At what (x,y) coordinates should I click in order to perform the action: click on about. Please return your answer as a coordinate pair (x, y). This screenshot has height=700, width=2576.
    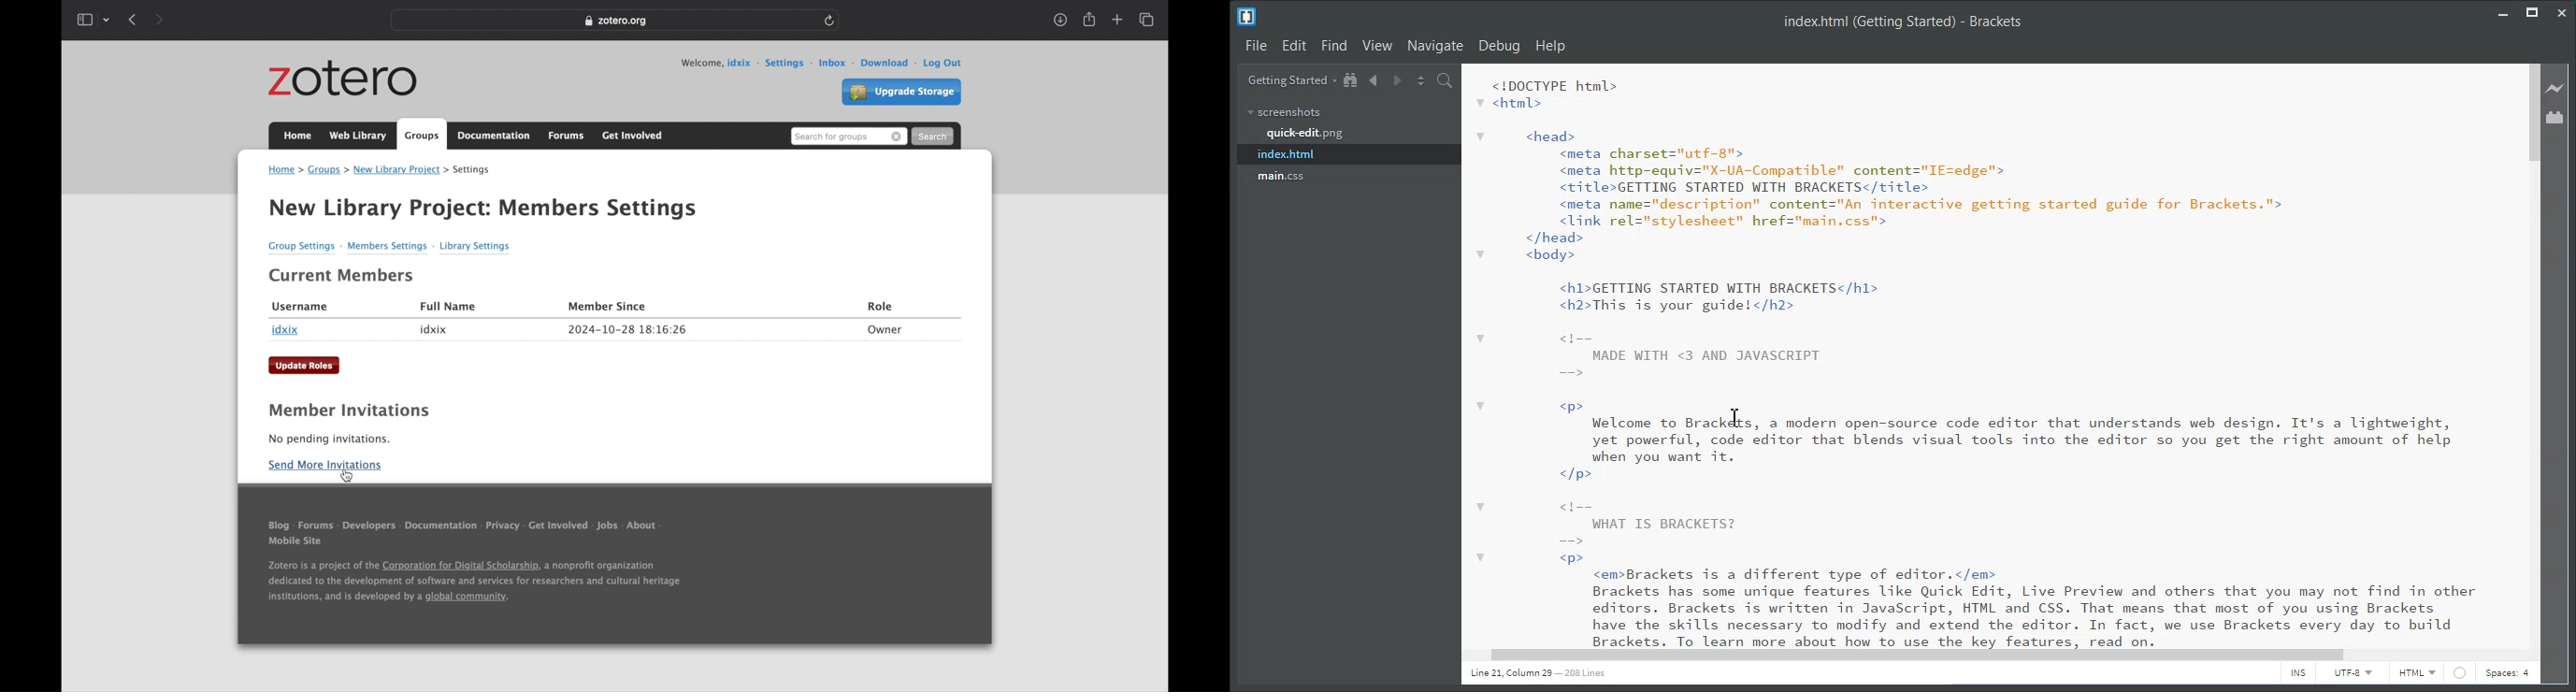
    Looking at the image, I should click on (646, 525).